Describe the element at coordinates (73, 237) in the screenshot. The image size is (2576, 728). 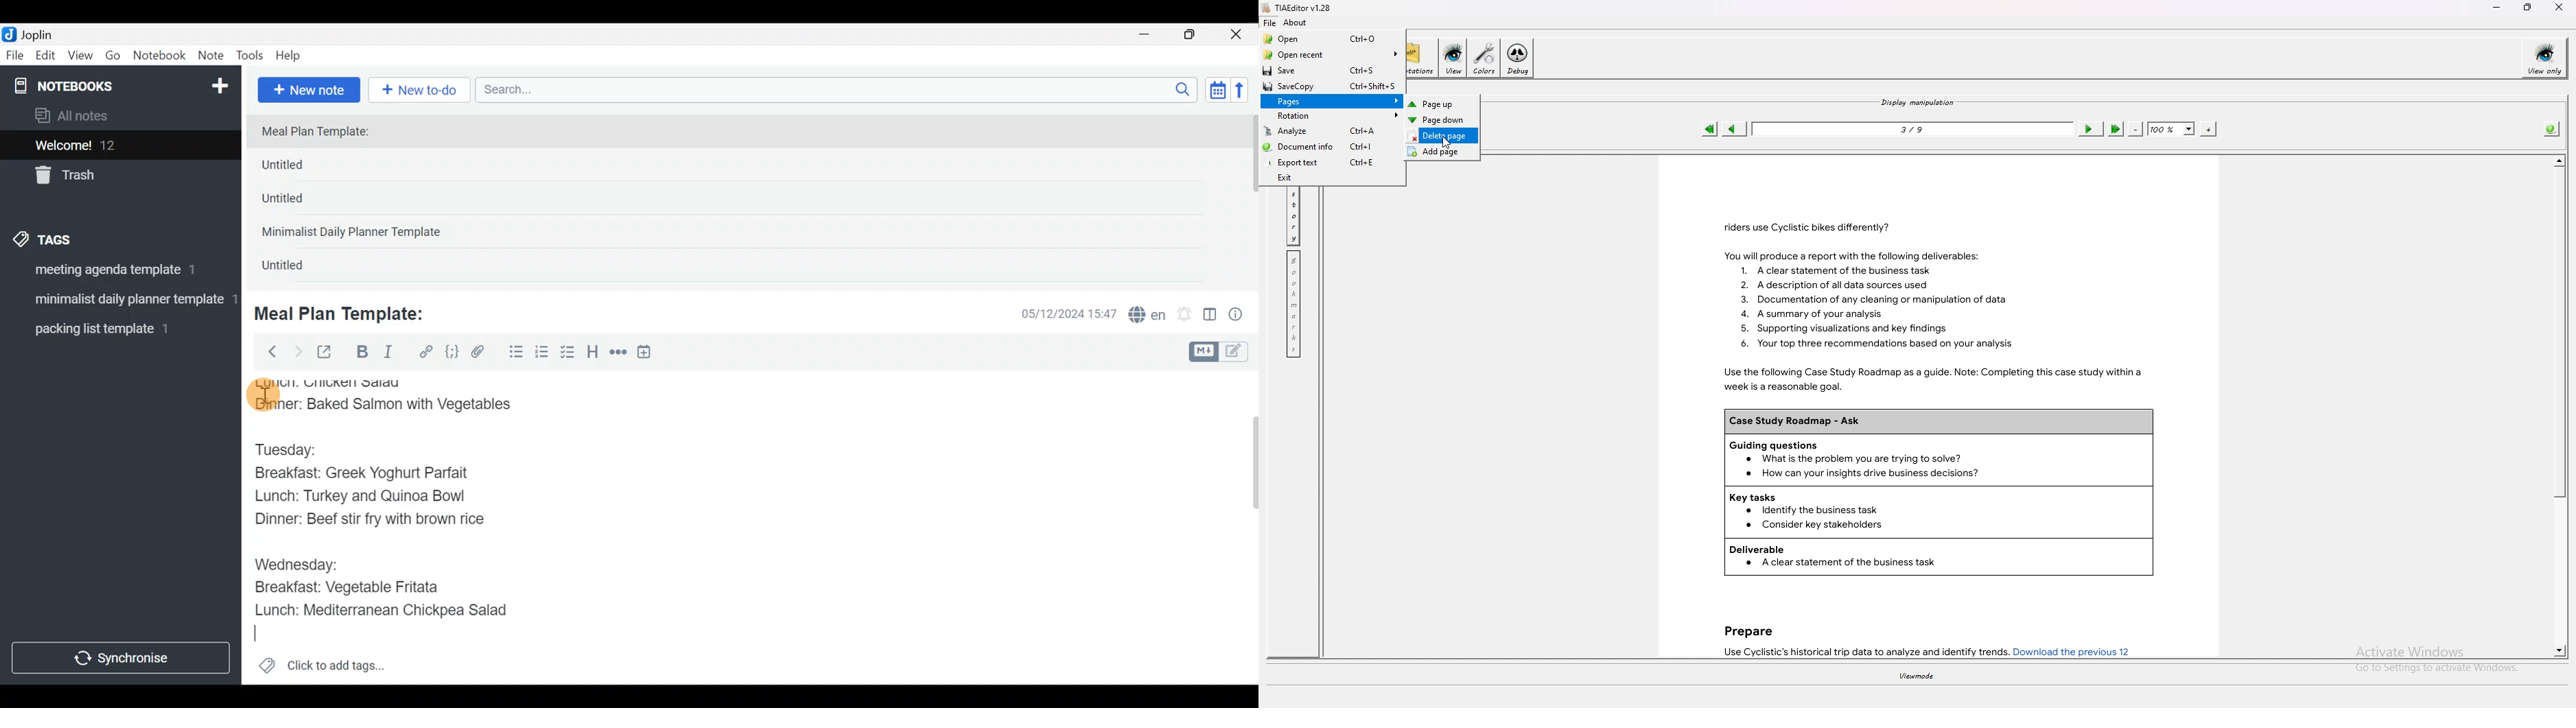
I see `Tags` at that location.